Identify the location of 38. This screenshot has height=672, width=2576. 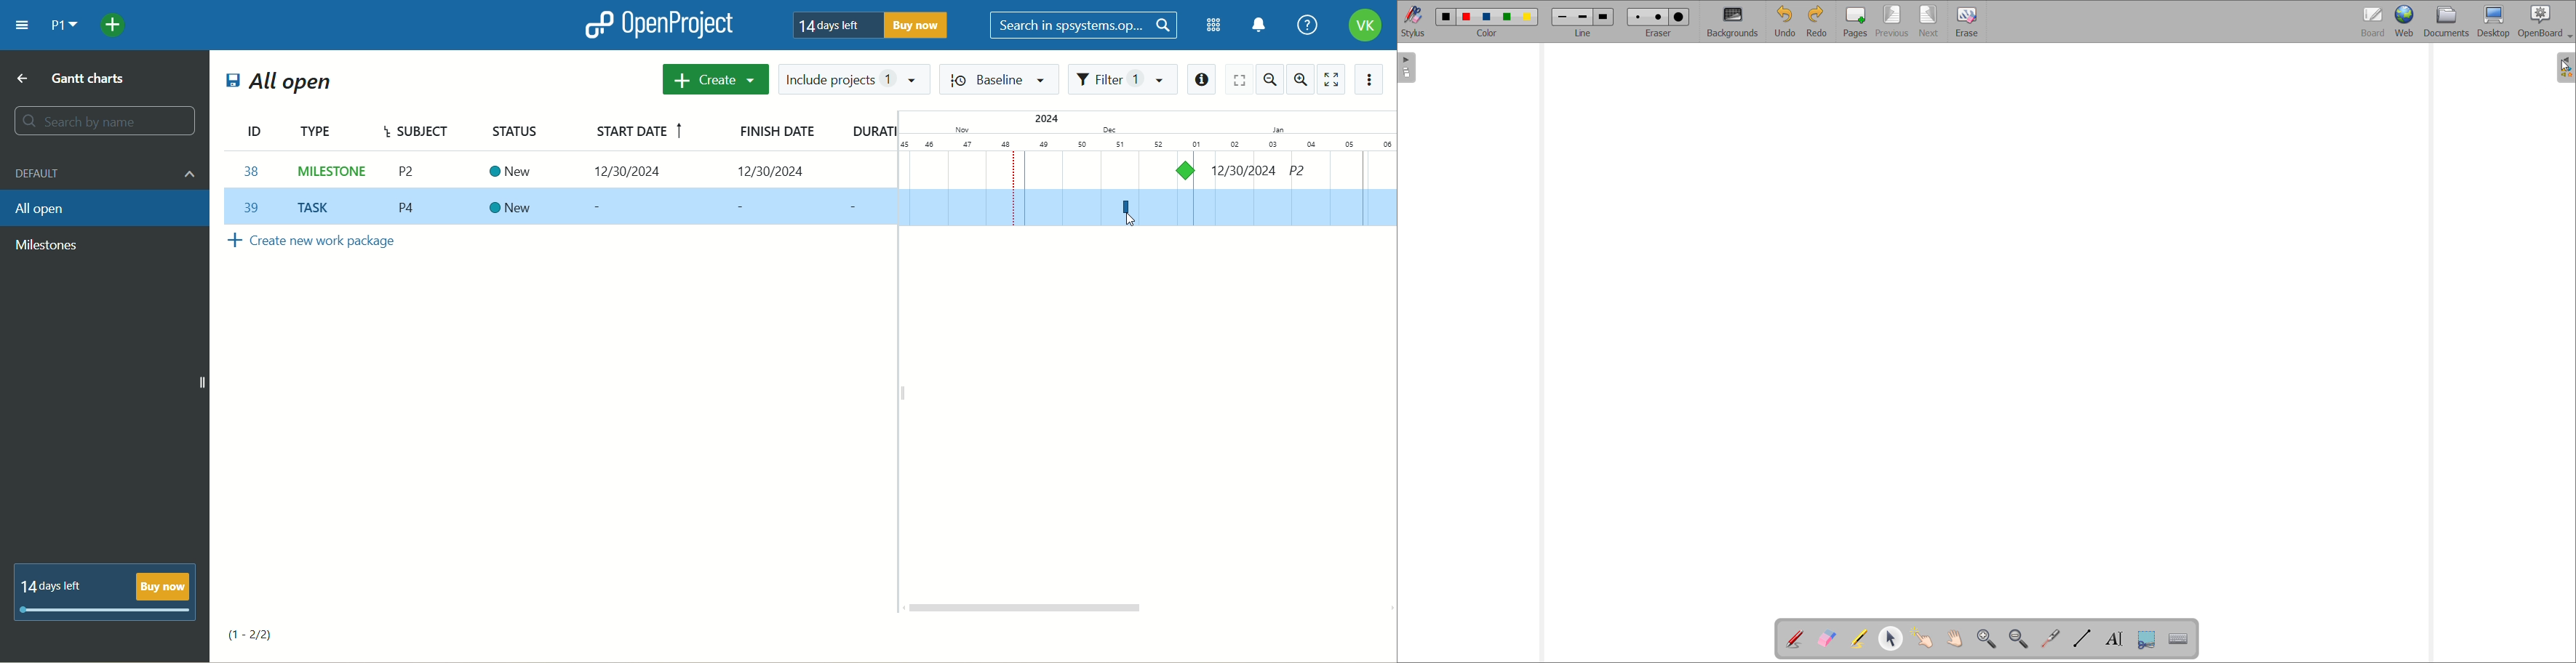
(252, 171).